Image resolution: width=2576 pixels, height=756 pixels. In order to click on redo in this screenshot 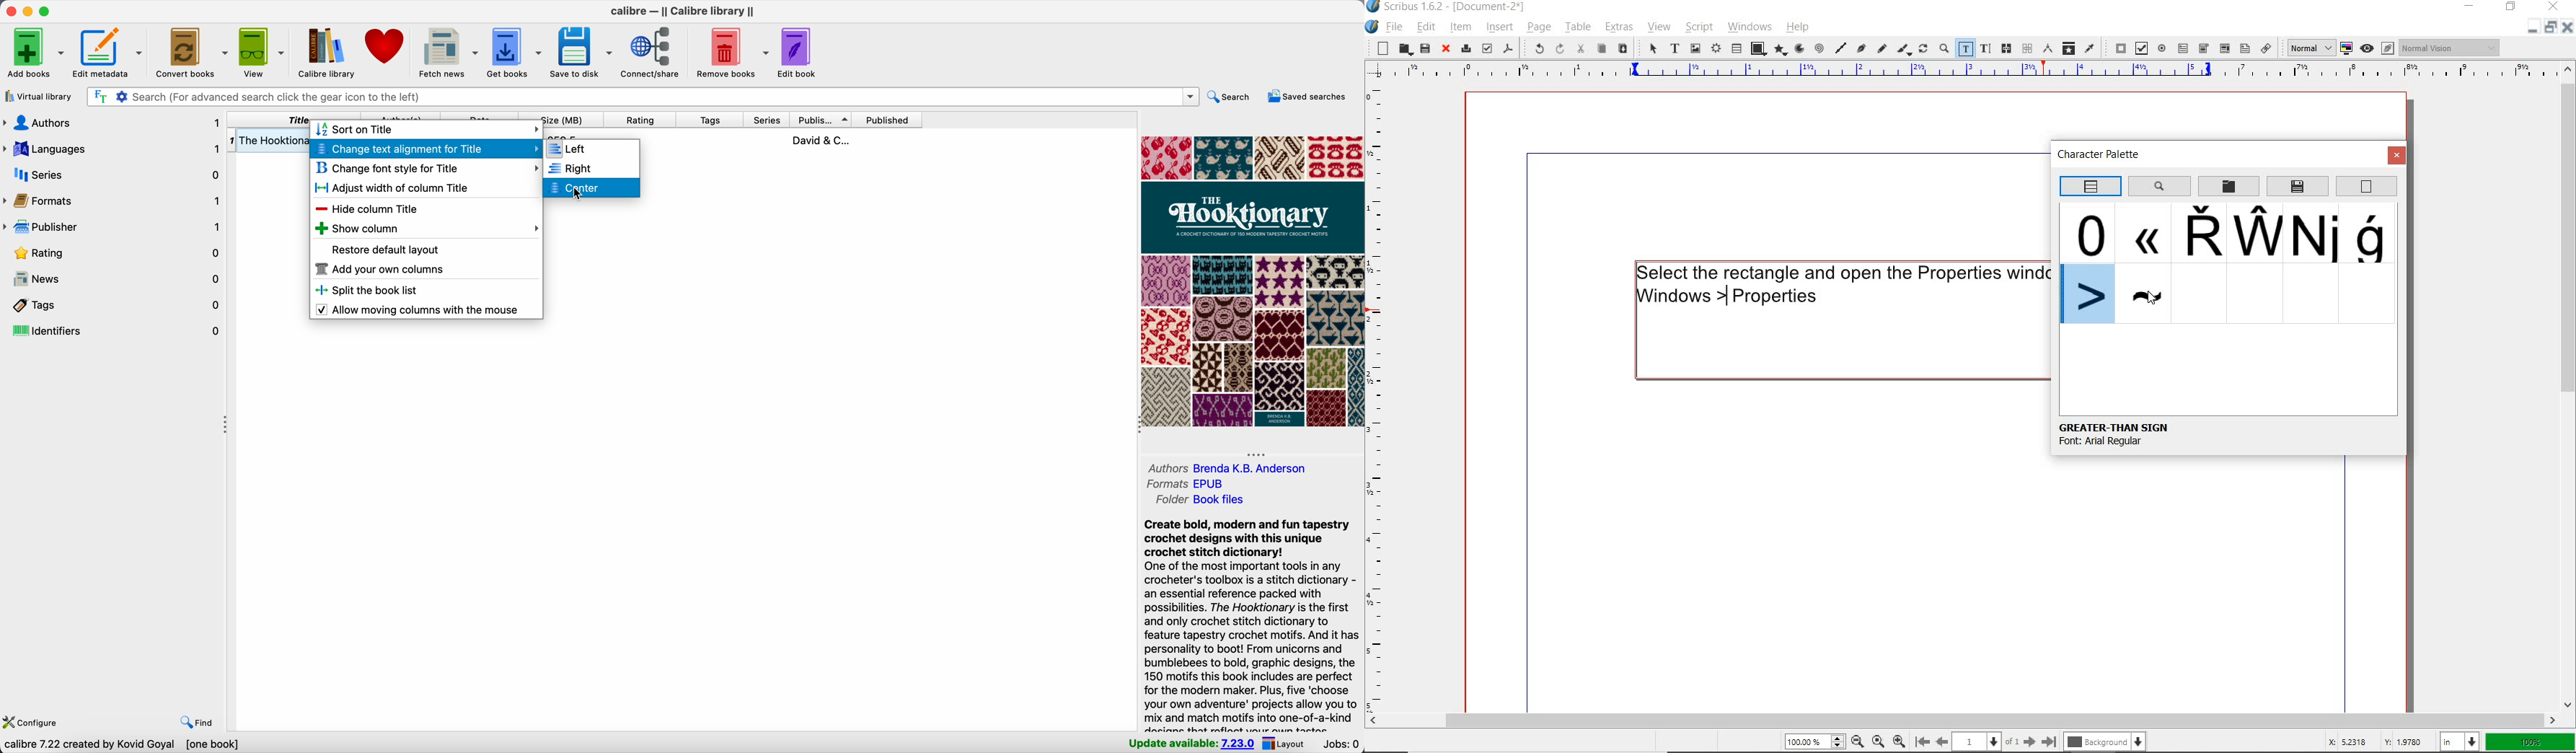, I will do `click(1558, 49)`.